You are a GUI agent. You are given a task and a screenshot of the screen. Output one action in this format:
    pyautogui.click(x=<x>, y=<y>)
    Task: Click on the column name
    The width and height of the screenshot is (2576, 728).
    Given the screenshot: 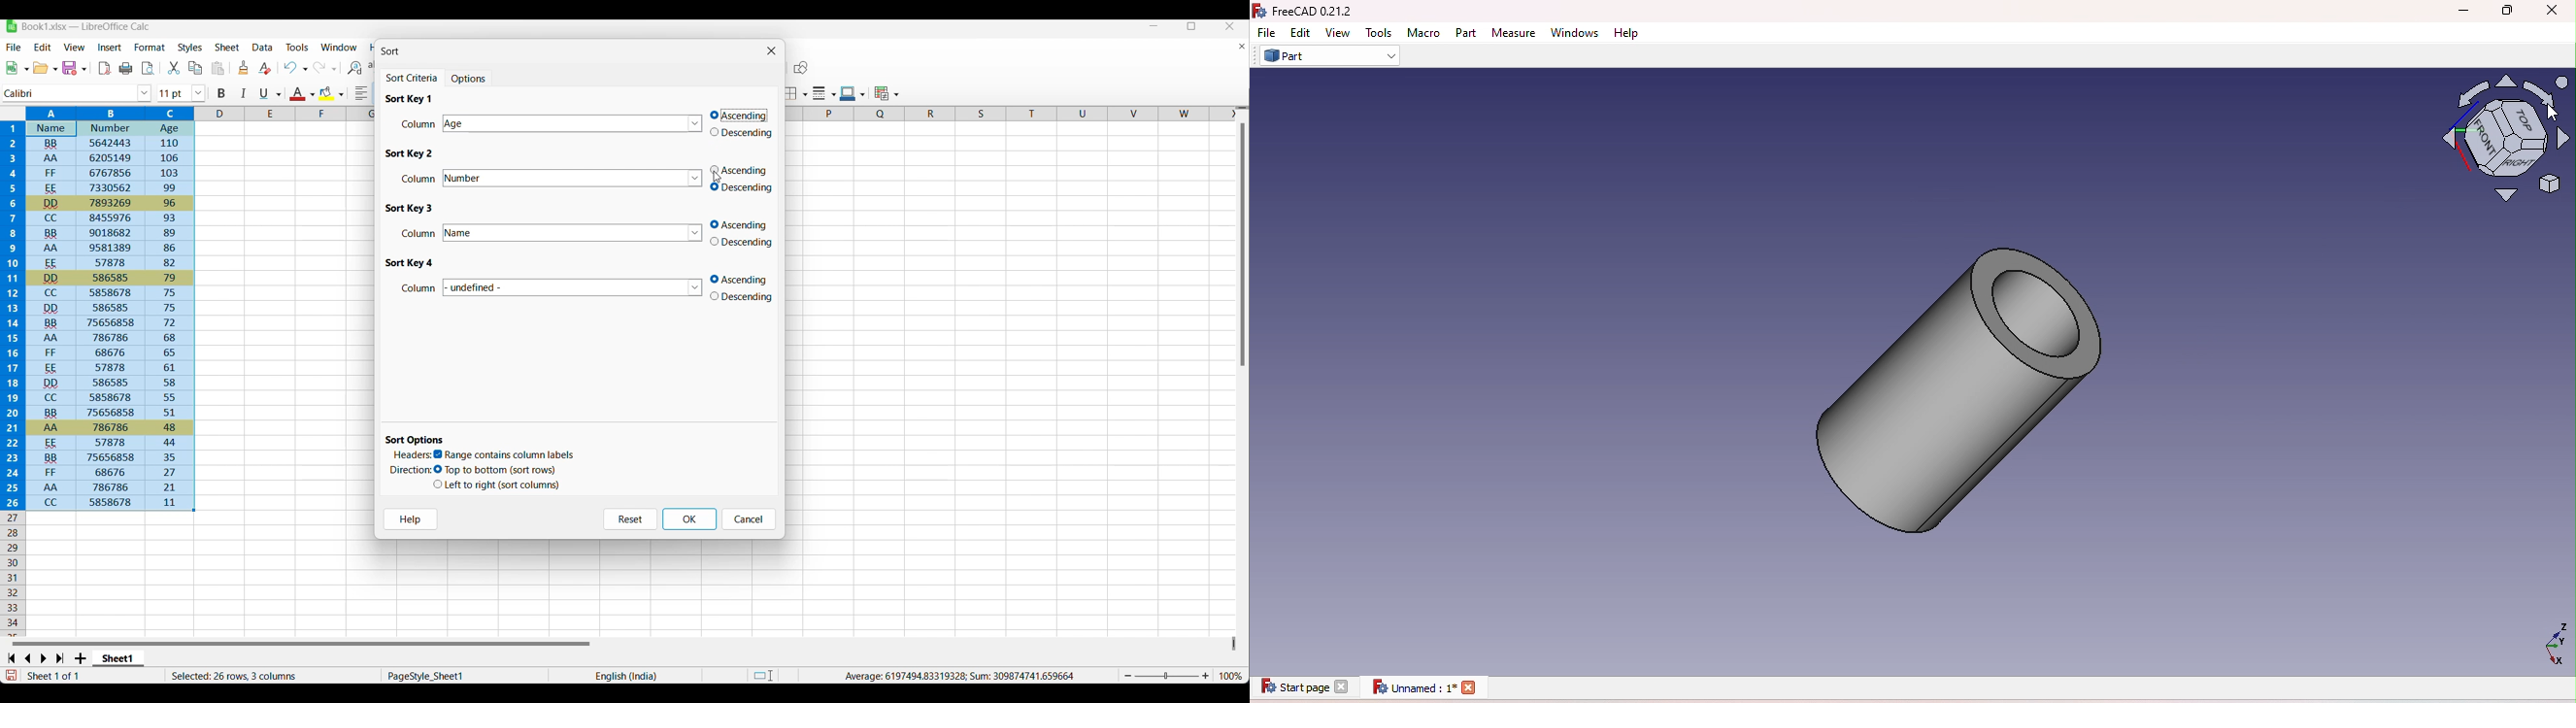 What is the action you would take?
    pyautogui.click(x=575, y=179)
    